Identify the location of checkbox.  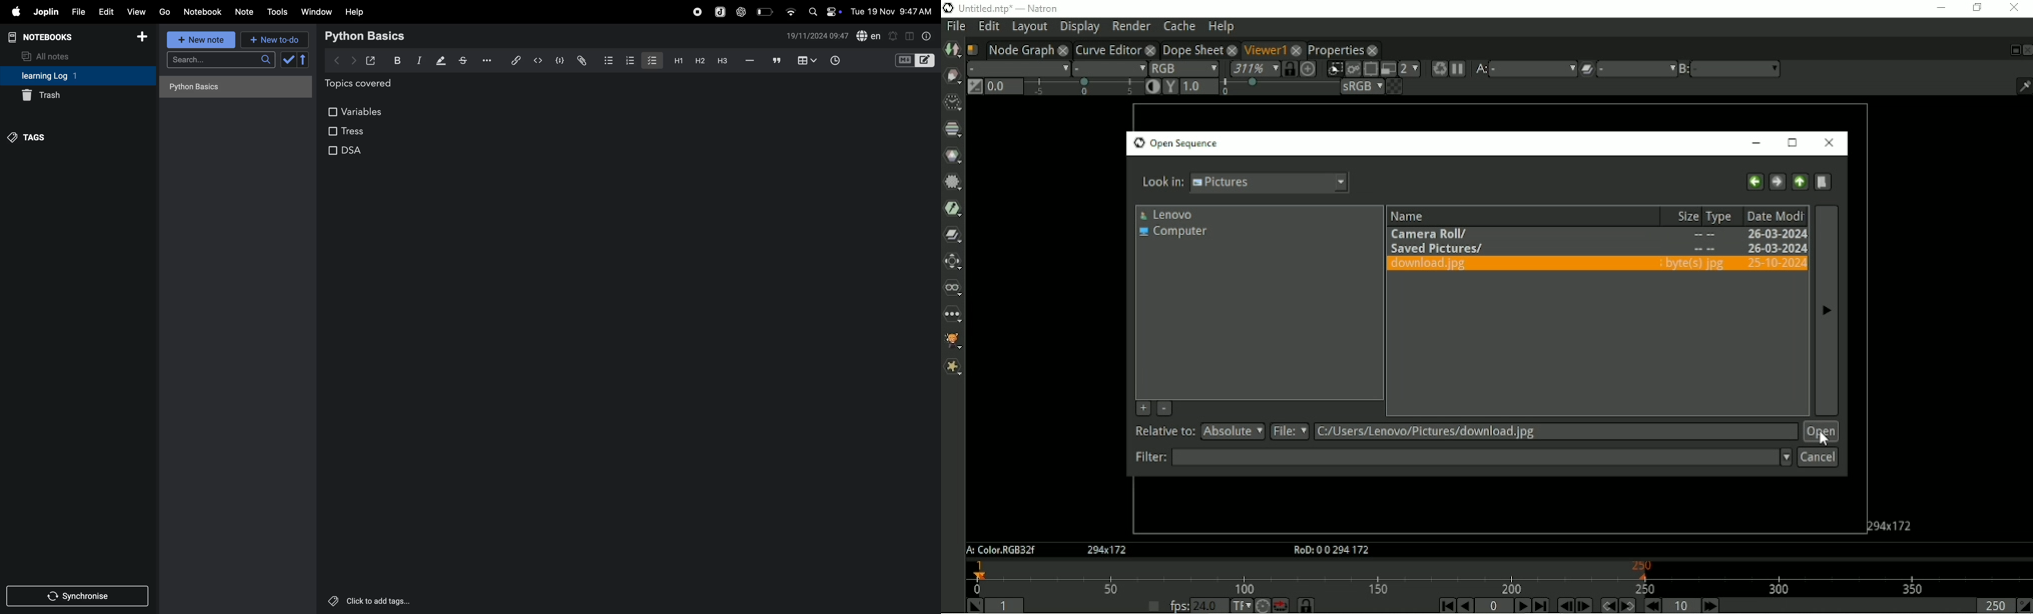
(652, 59).